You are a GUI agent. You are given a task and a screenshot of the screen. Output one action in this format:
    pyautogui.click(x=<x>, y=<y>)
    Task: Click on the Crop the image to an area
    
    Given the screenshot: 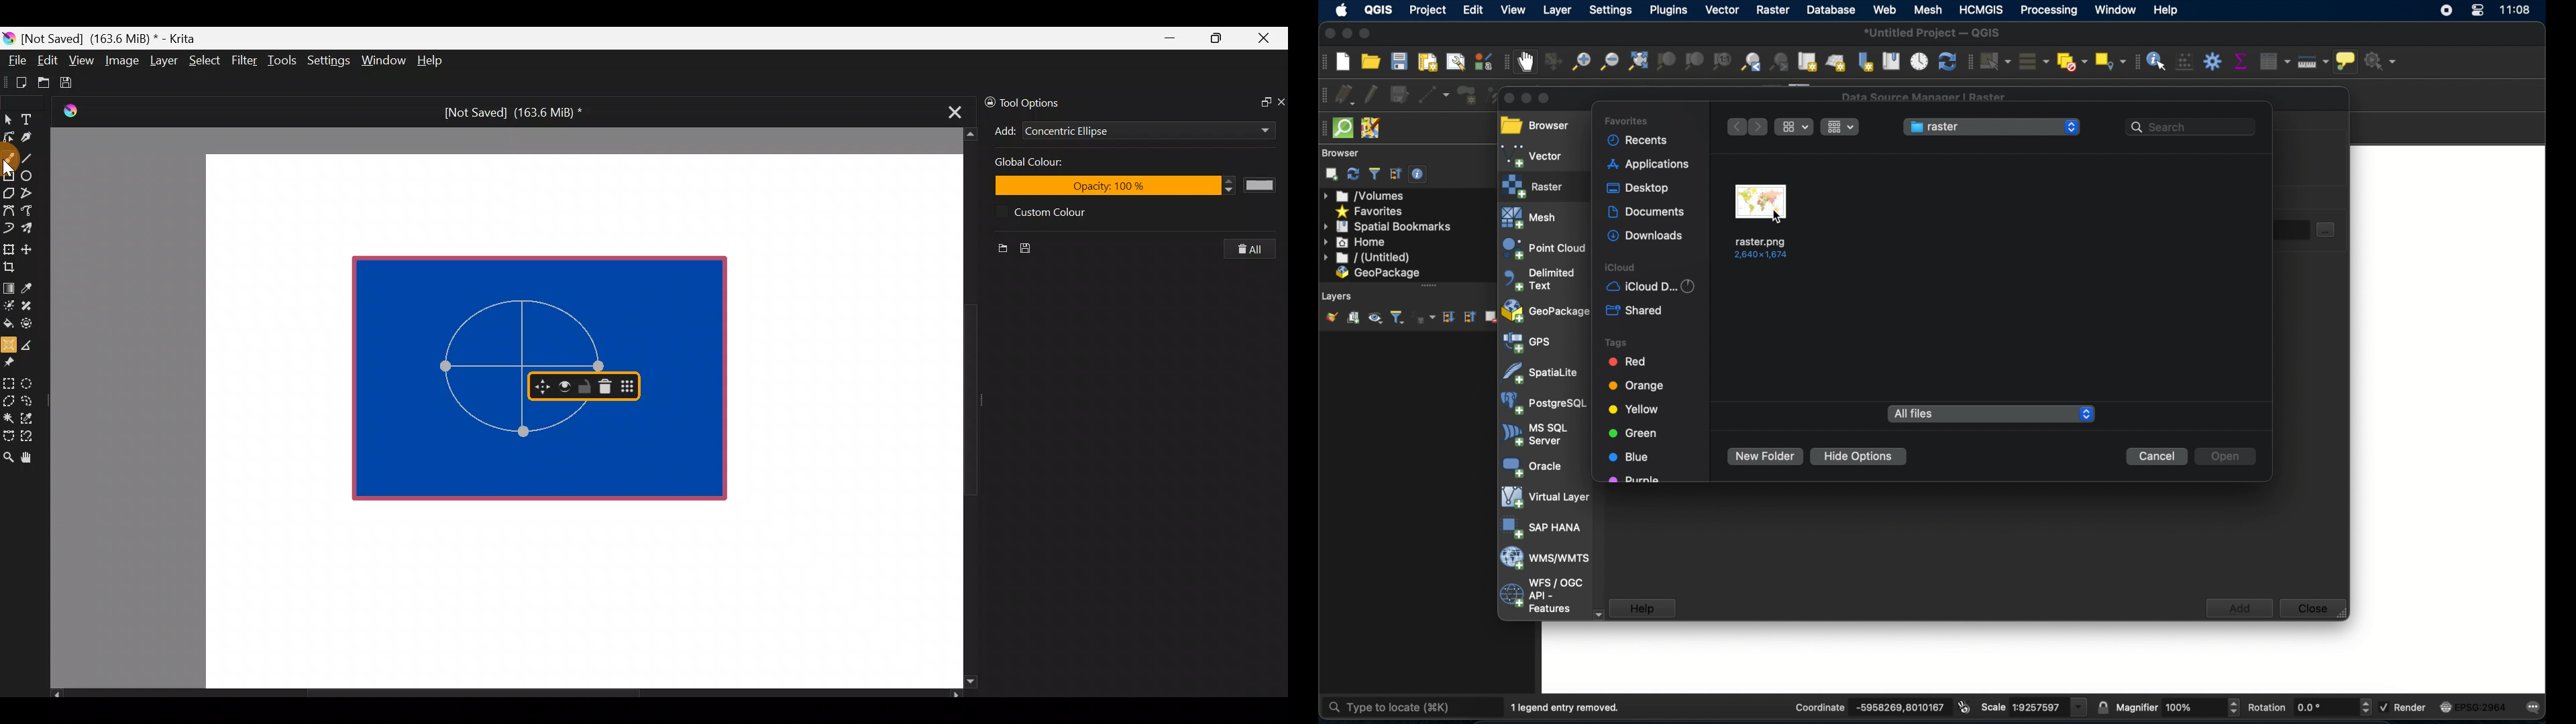 What is the action you would take?
    pyautogui.click(x=13, y=266)
    